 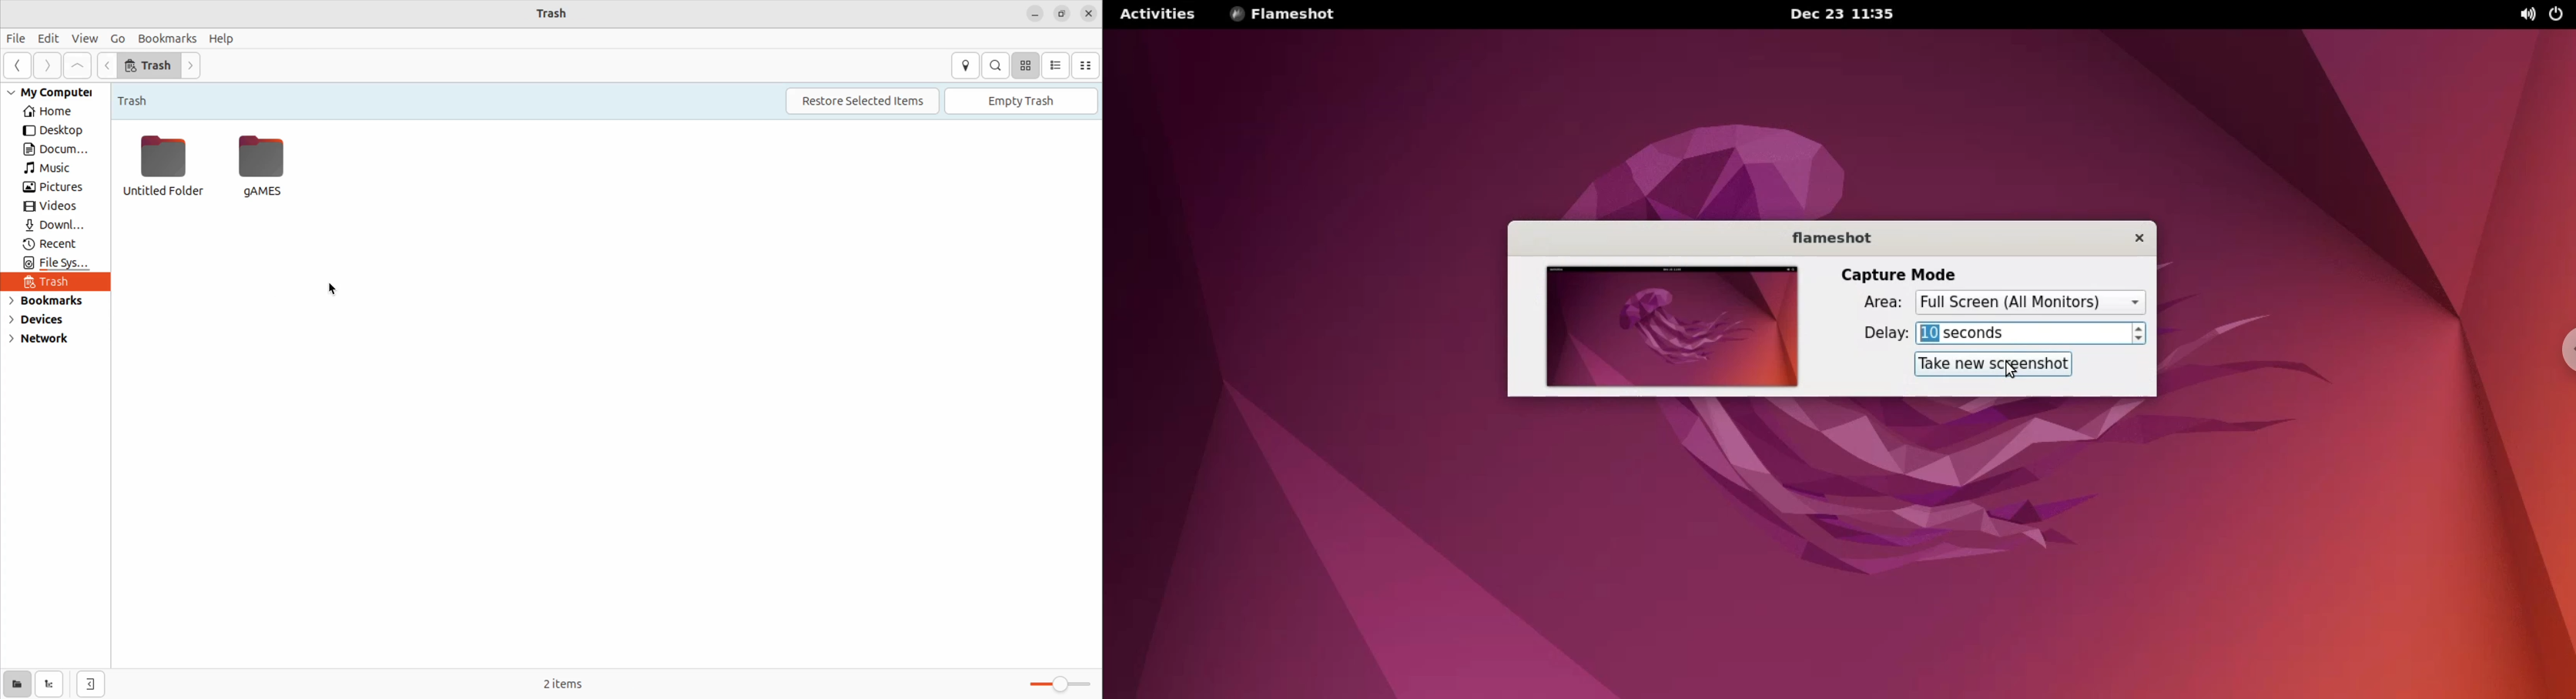 I want to click on File, so click(x=17, y=38).